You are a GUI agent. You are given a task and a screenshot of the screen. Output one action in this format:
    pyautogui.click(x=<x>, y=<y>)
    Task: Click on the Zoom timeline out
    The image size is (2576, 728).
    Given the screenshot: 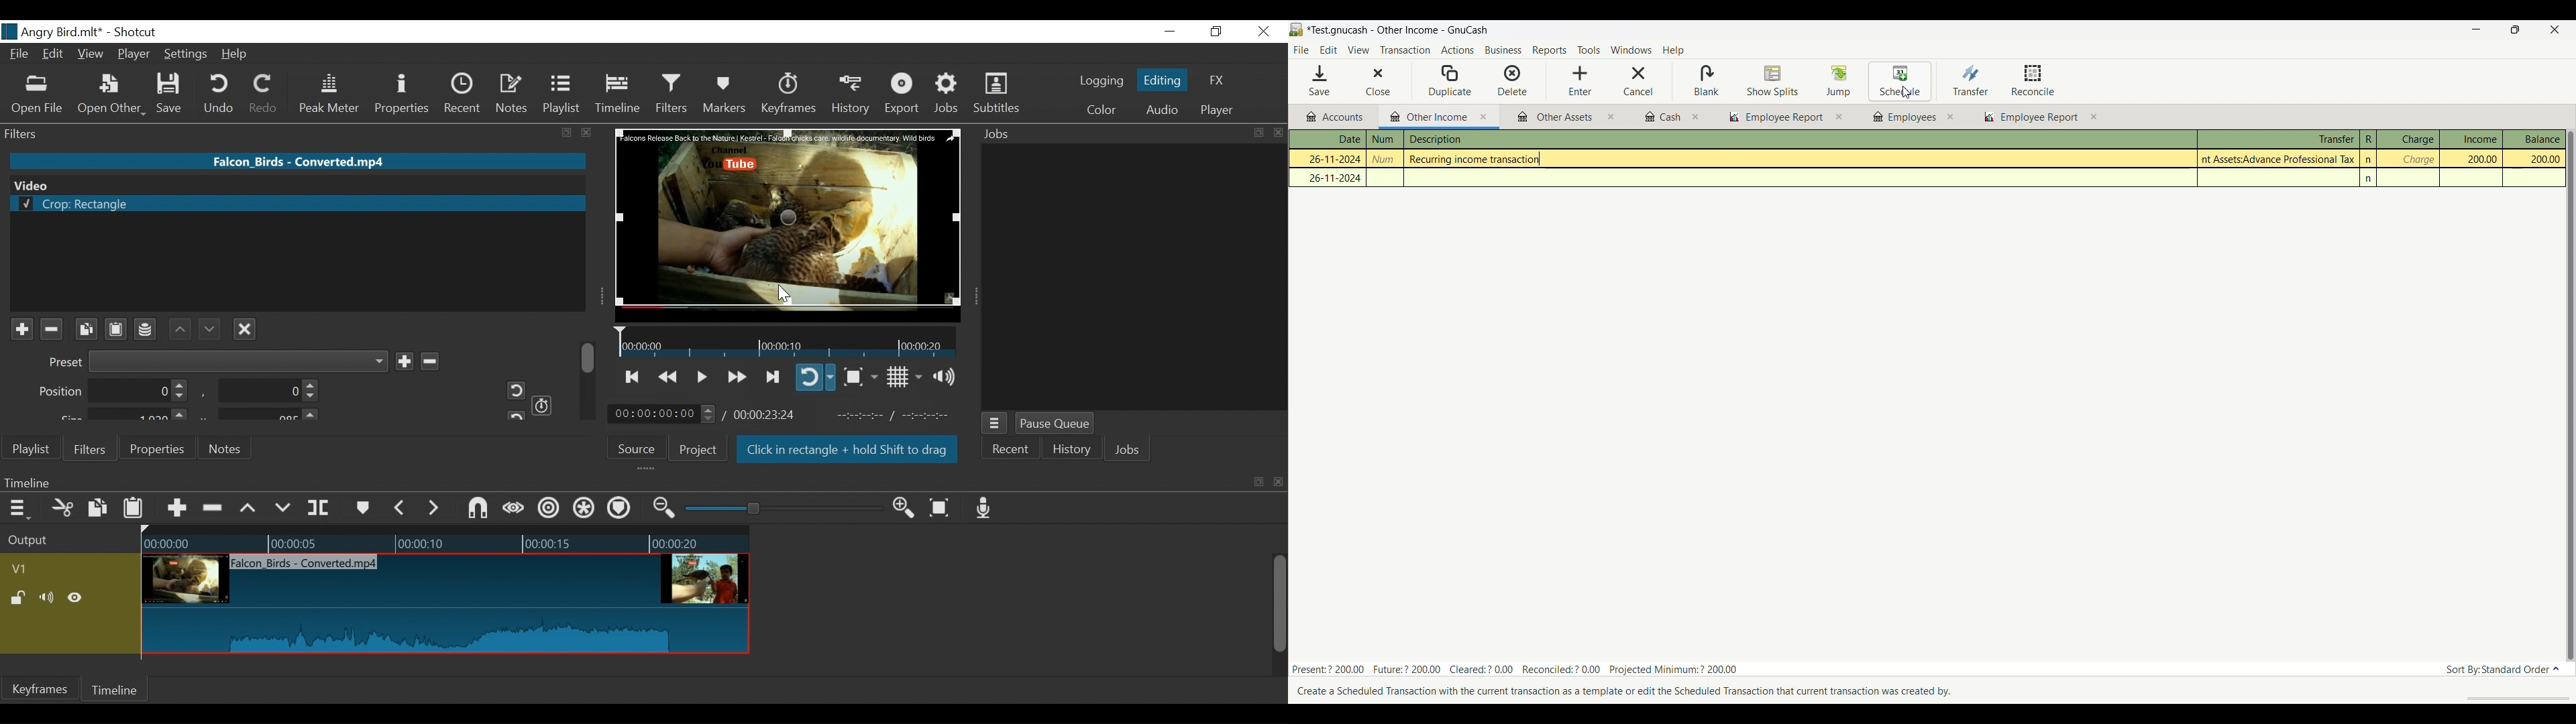 What is the action you would take?
    pyautogui.click(x=666, y=508)
    